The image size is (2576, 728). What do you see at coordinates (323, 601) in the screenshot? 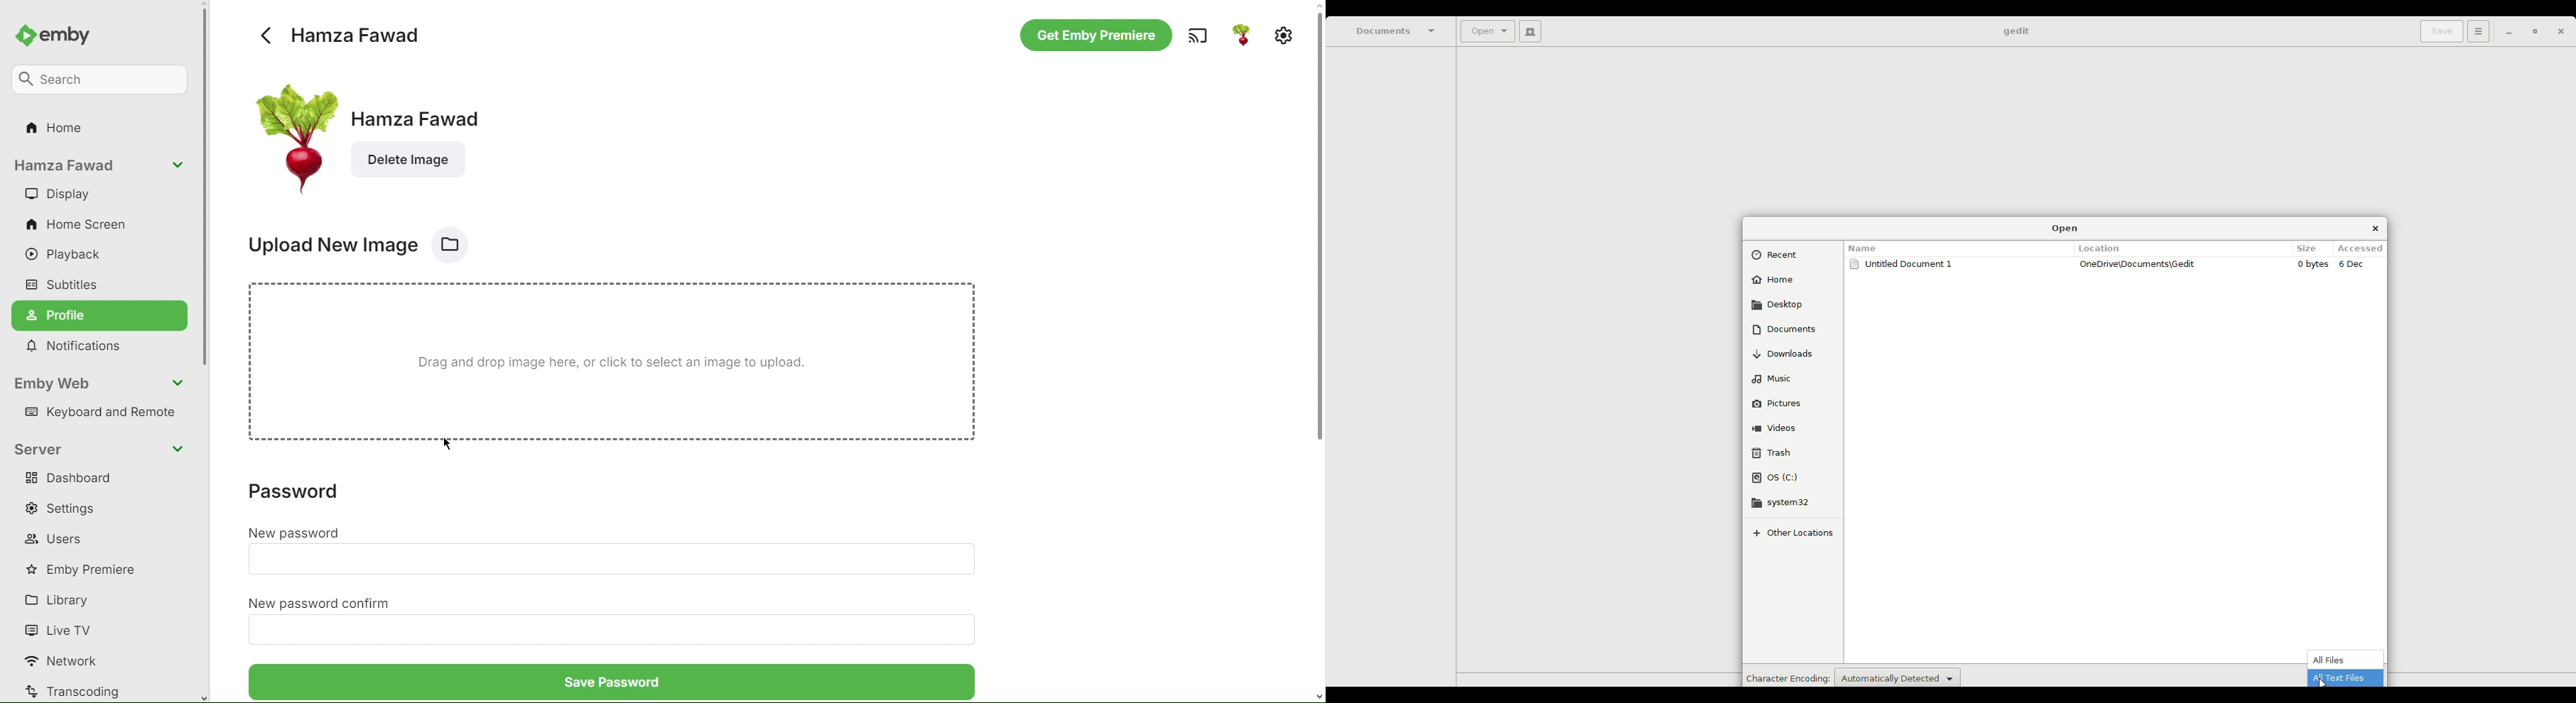
I see `New Password Confirm` at bounding box center [323, 601].